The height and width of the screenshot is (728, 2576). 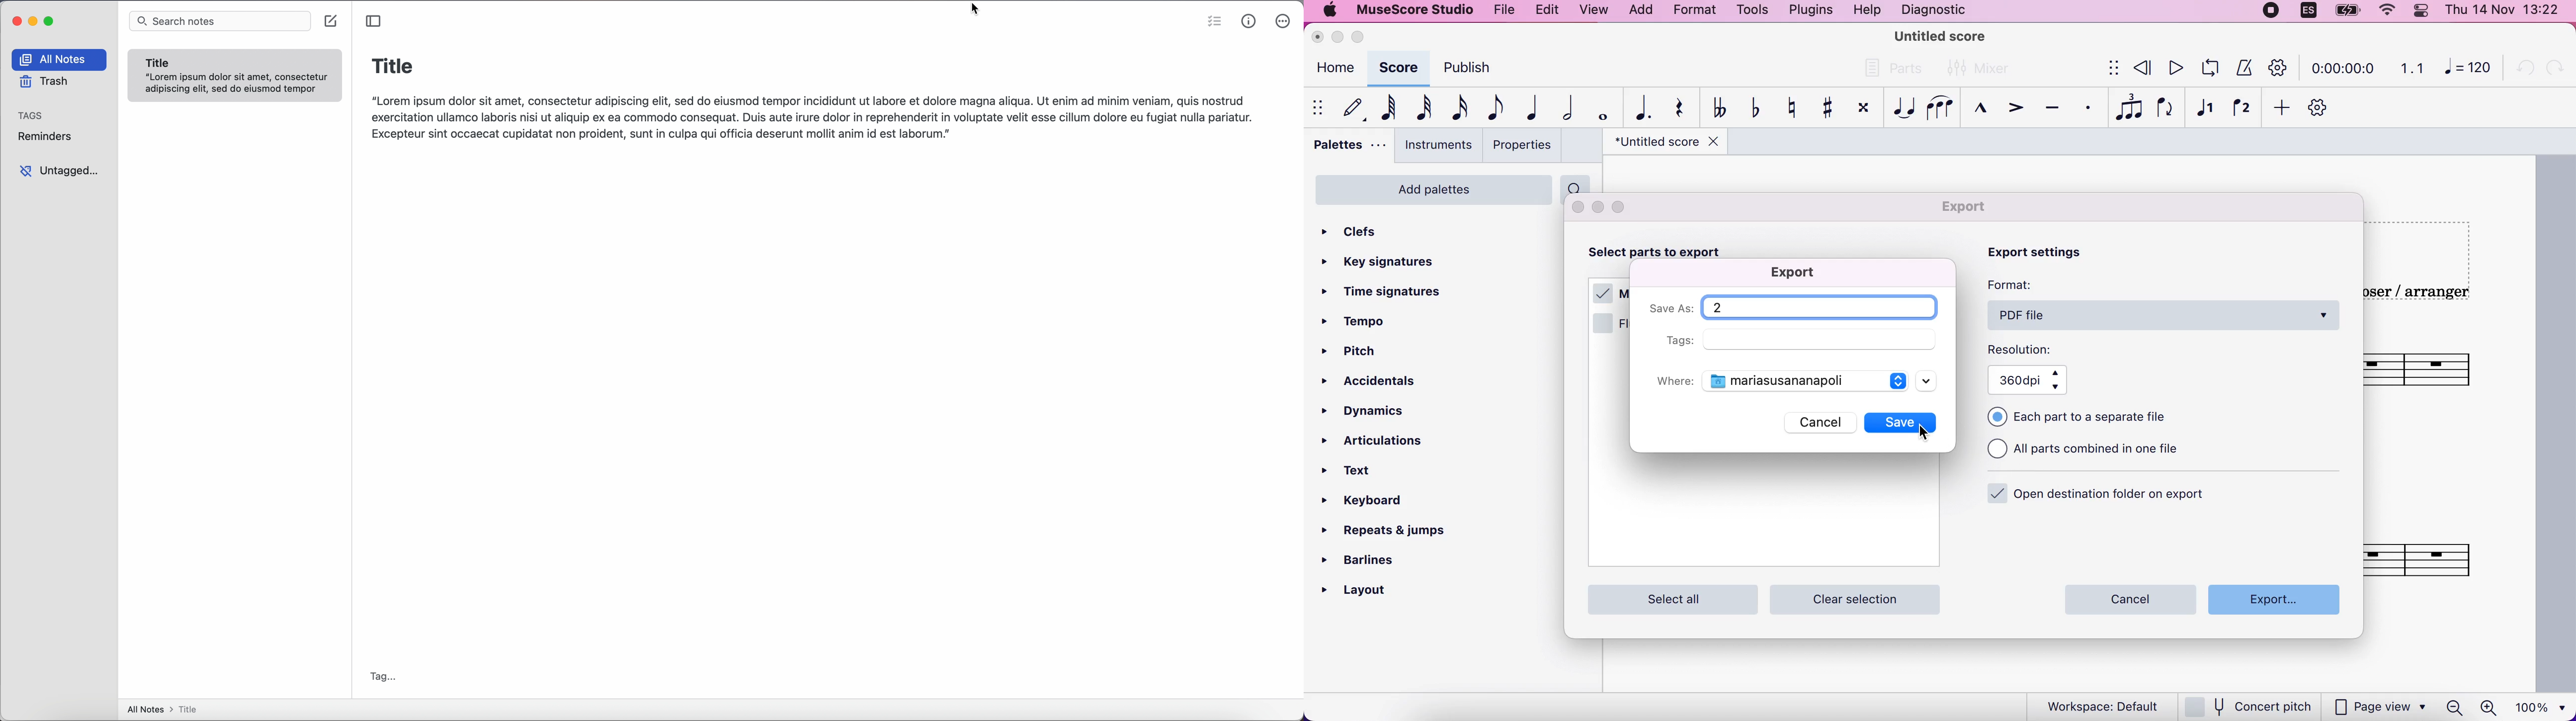 What do you see at coordinates (1363, 38) in the screenshot?
I see `maximize` at bounding box center [1363, 38].